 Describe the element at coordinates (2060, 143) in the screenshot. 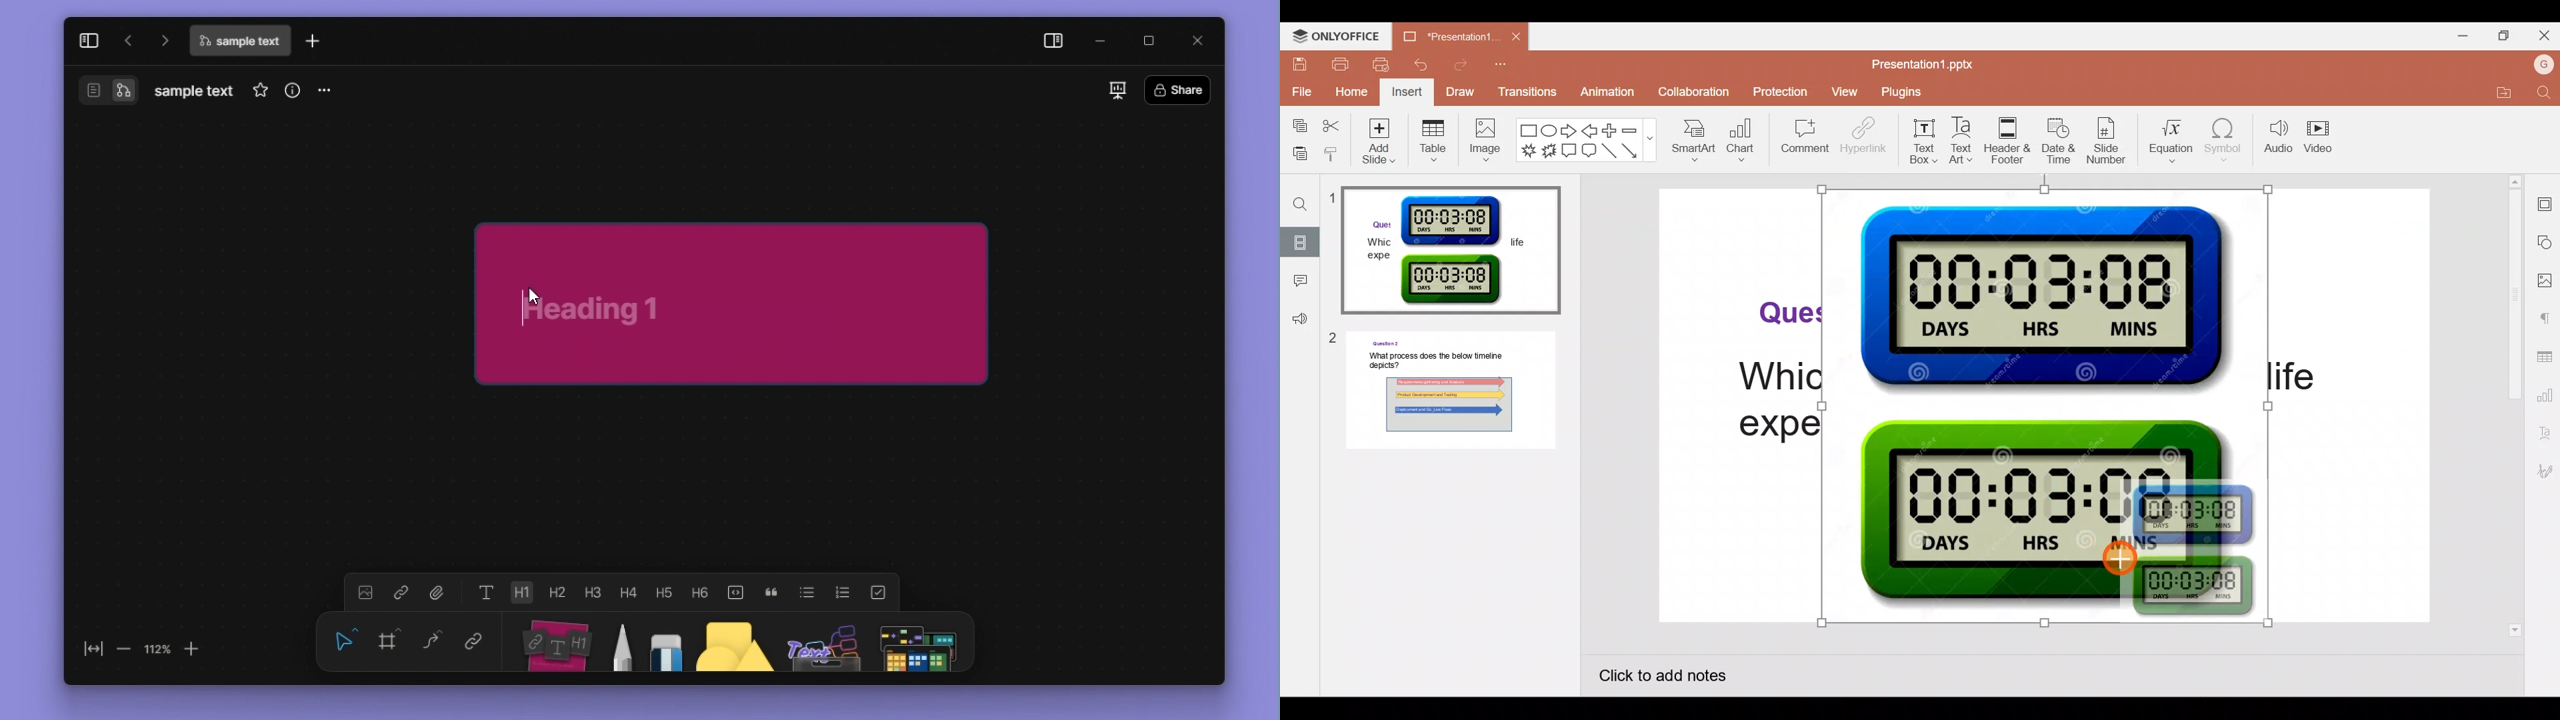

I see `Date & time` at that location.